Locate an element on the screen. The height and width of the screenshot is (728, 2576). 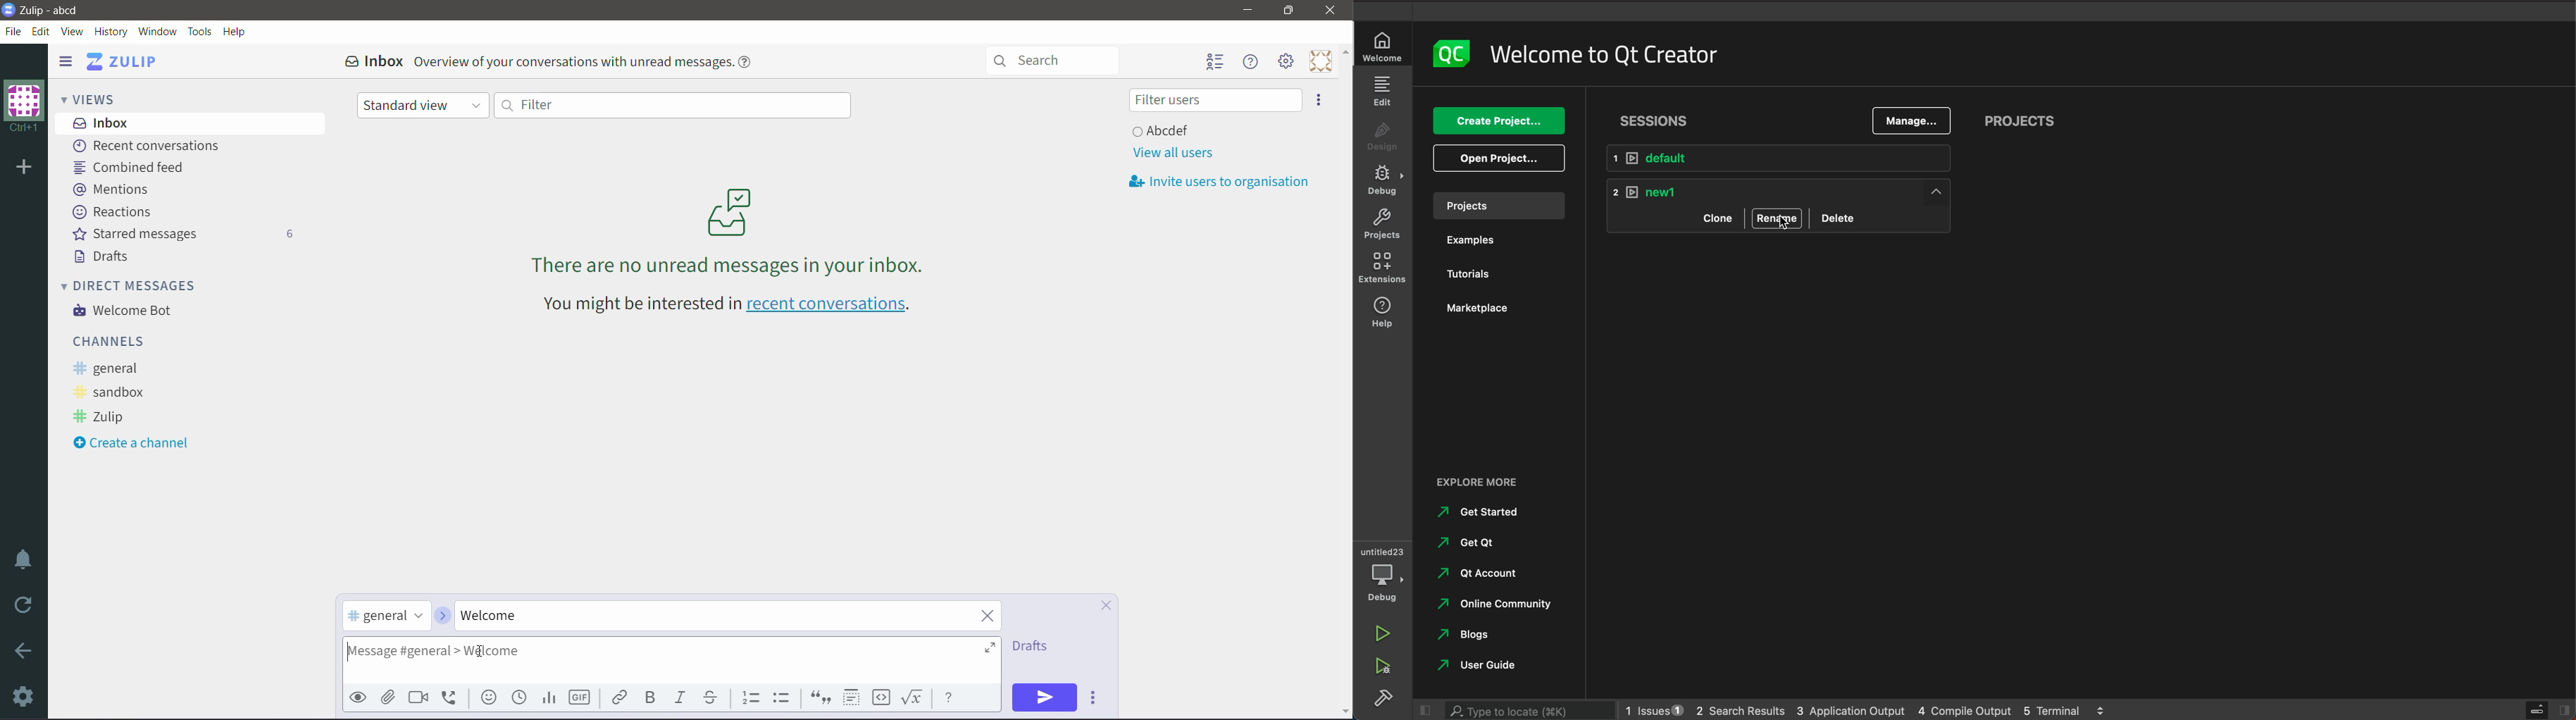
Settings is located at coordinates (25, 696).